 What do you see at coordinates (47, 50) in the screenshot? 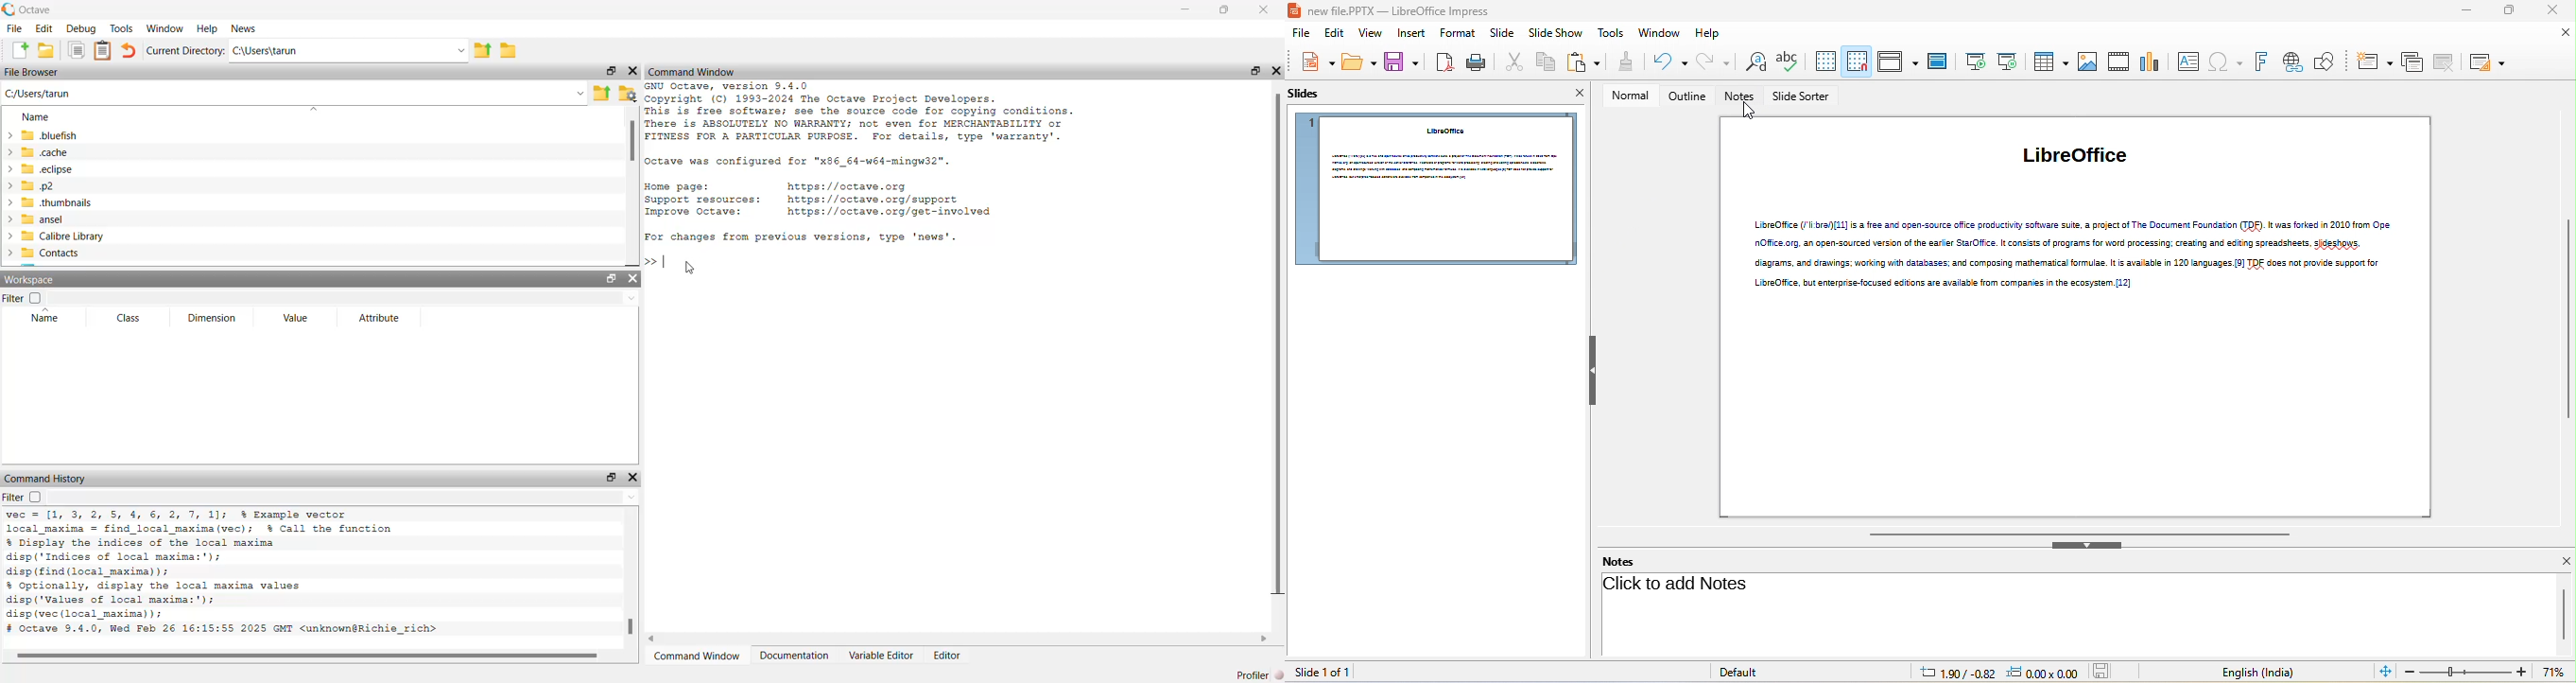
I see `Open an existing file in editor` at bounding box center [47, 50].